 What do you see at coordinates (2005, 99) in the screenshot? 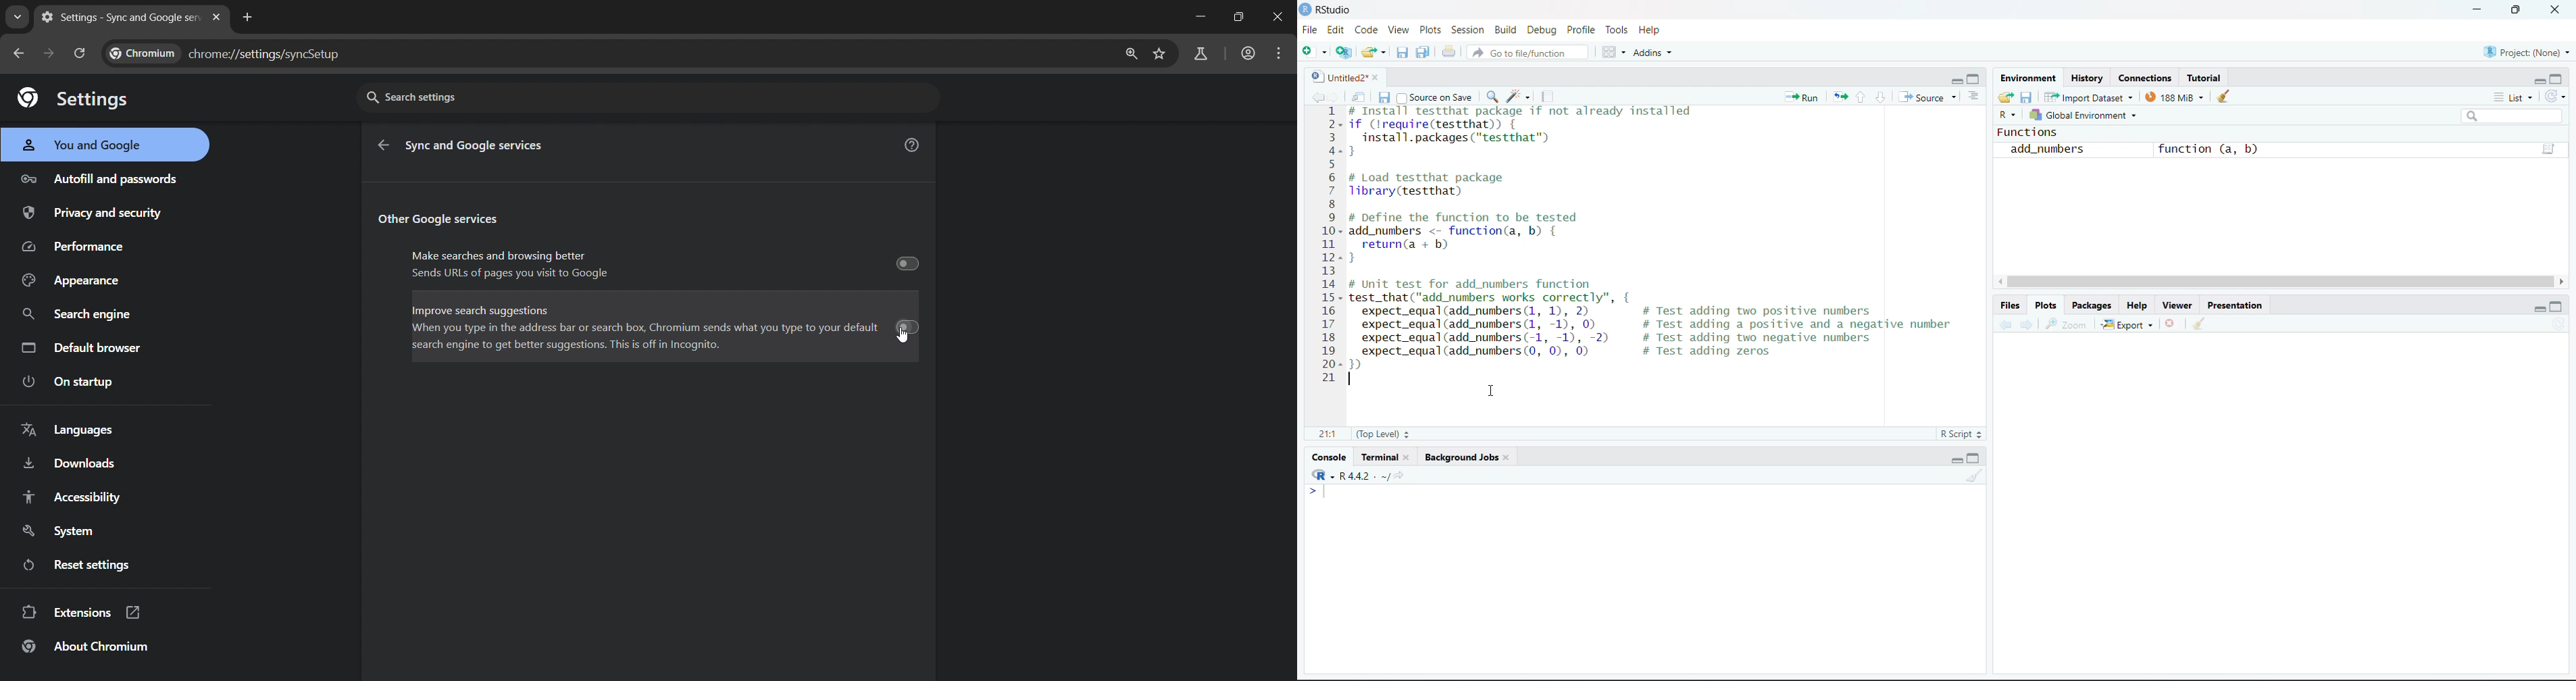
I see `Load workspace` at bounding box center [2005, 99].